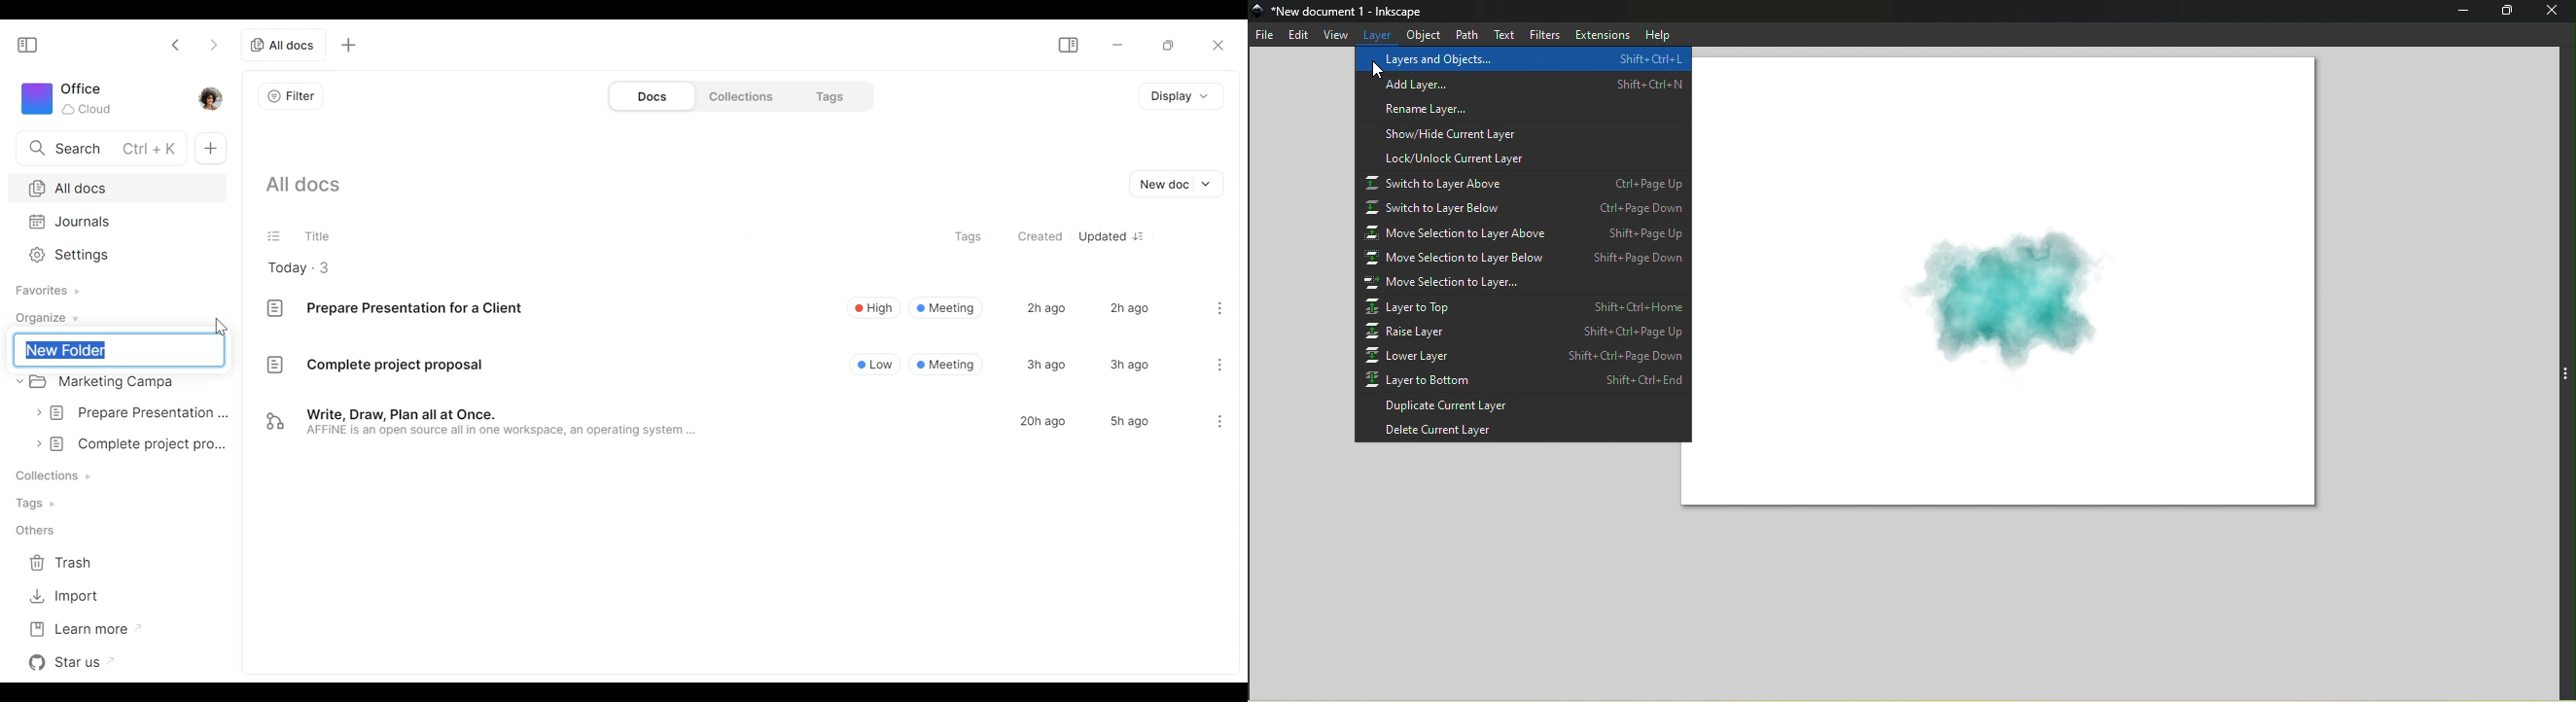  What do you see at coordinates (215, 98) in the screenshot?
I see `Profile photo` at bounding box center [215, 98].